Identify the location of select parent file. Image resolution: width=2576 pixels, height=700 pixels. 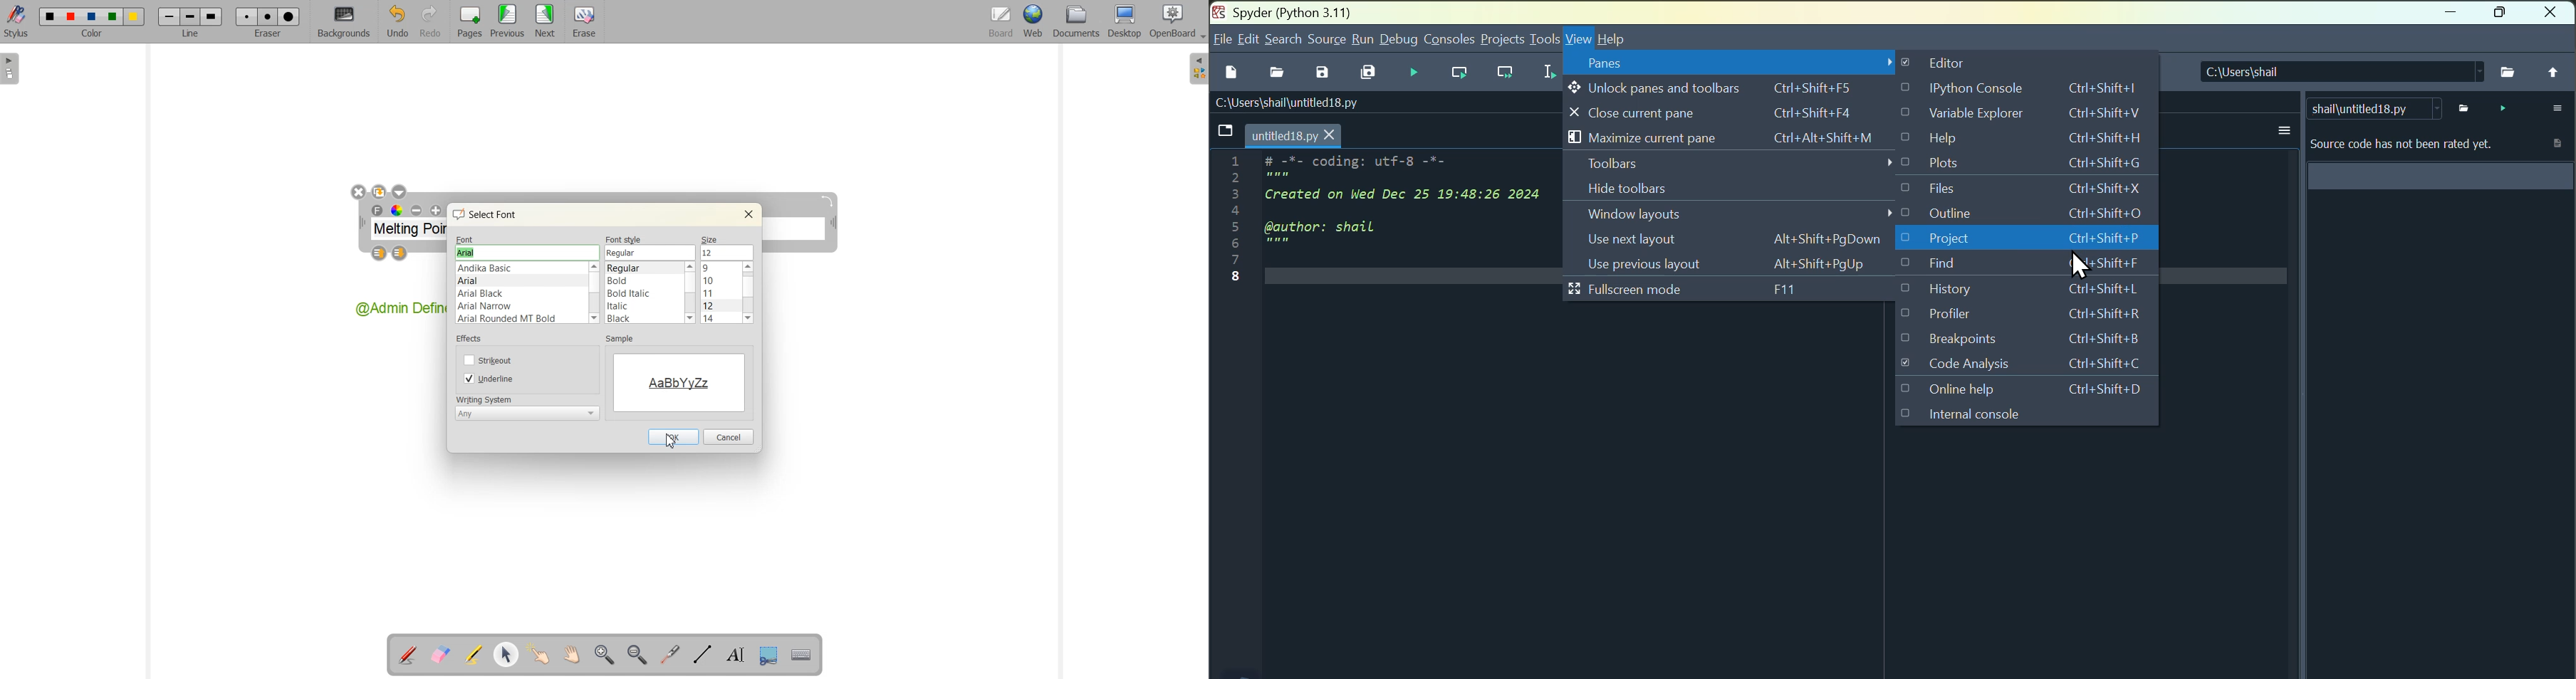
(2553, 72).